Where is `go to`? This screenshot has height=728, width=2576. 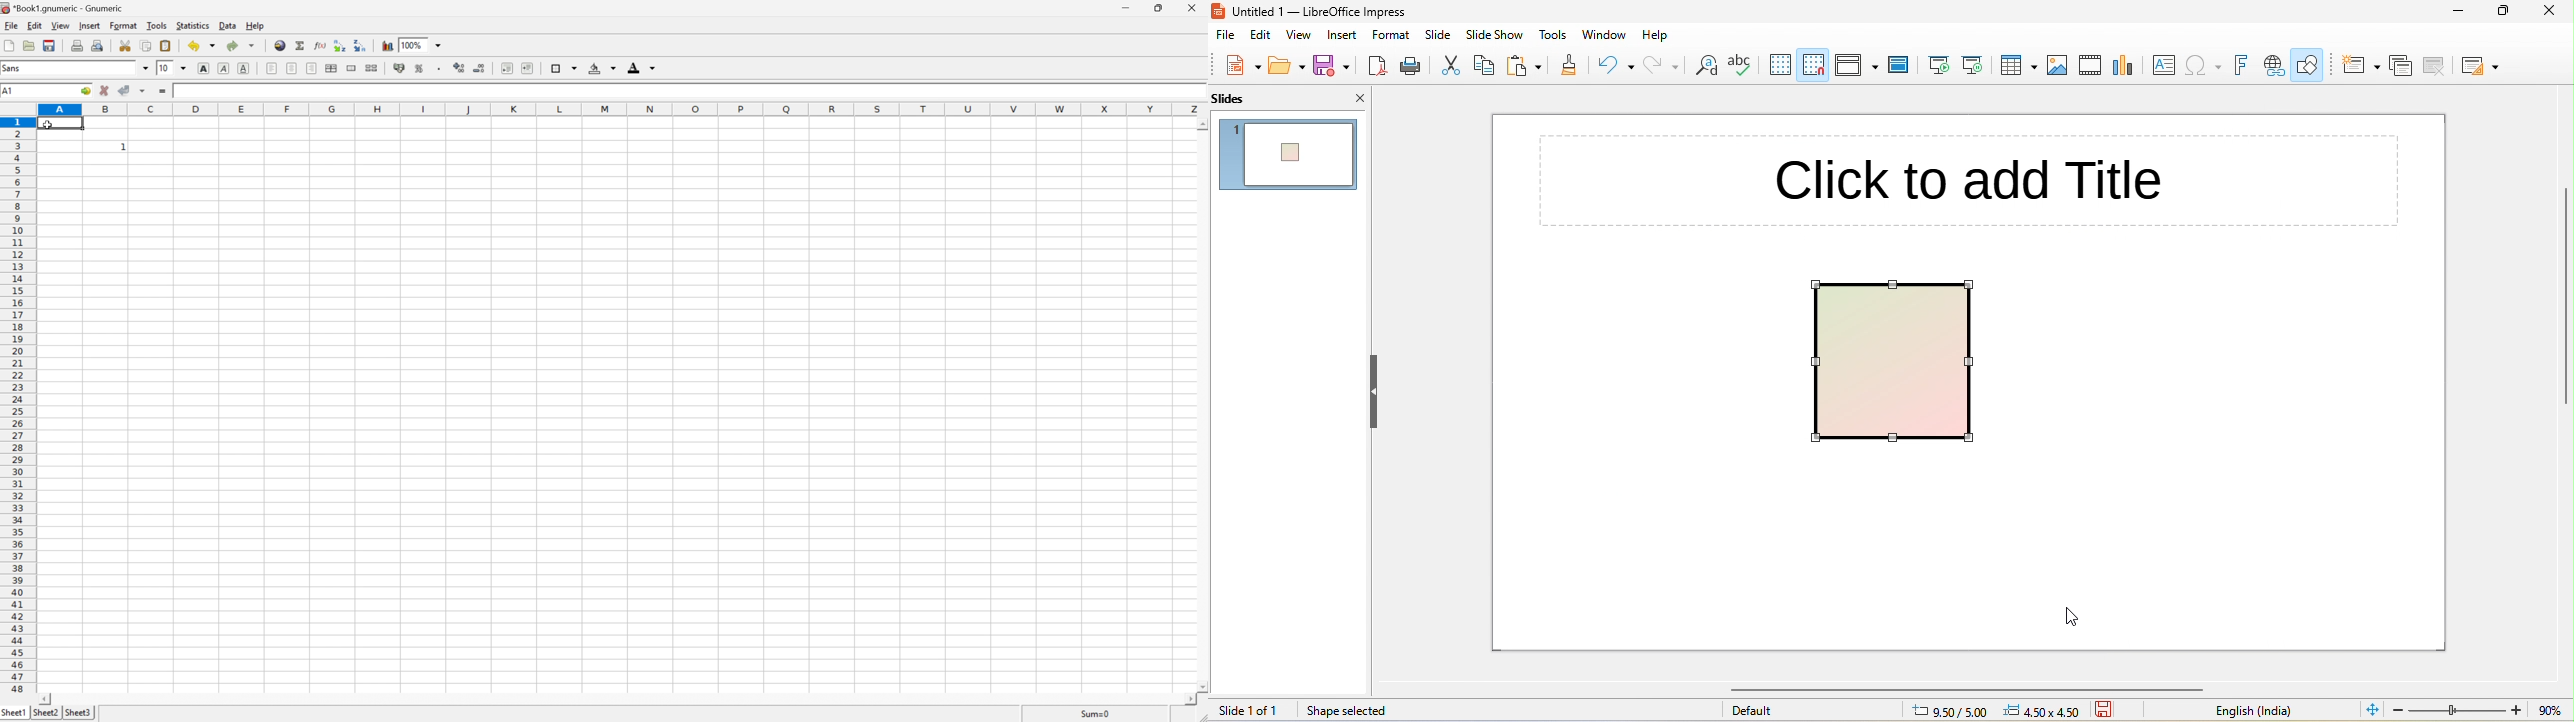 go to is located at coordinates (86, 91).